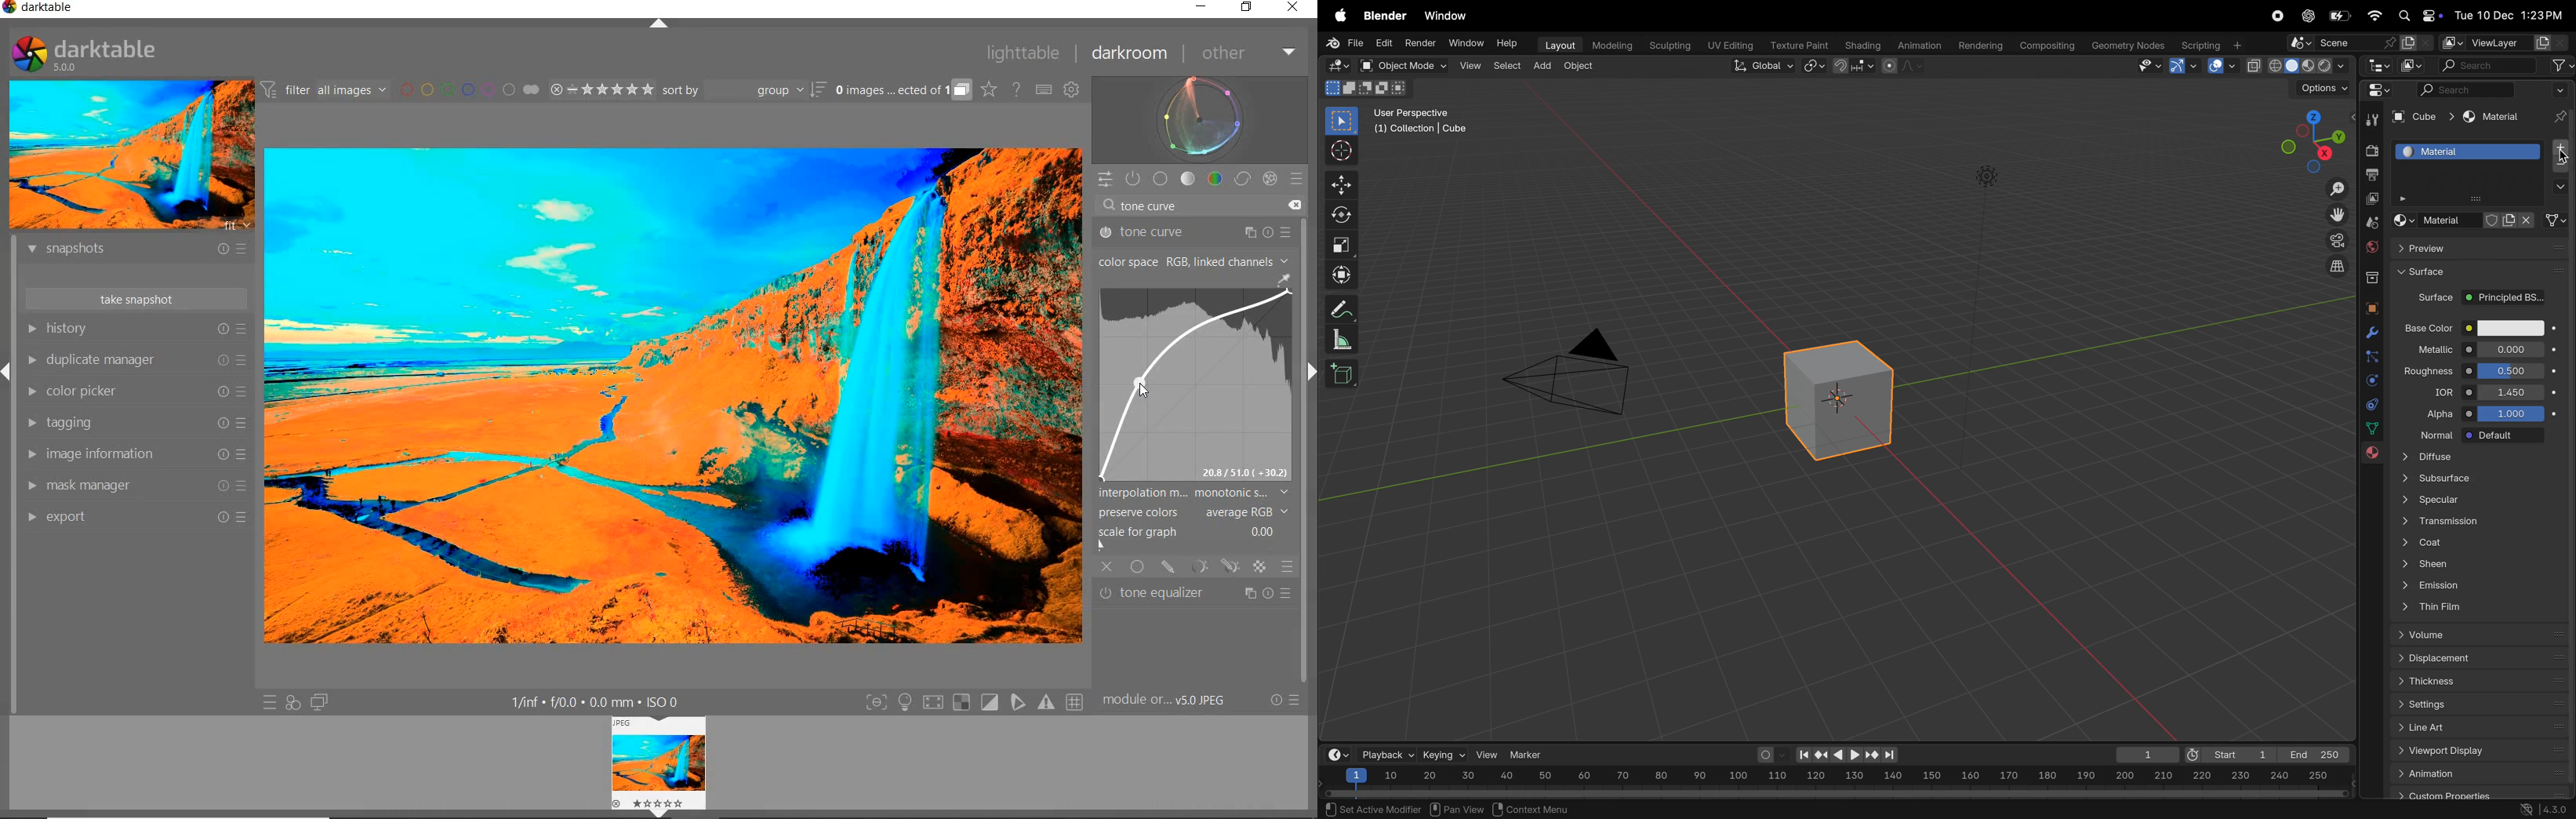 The height and width of the screenshot is (840, 2576). I want to click on coat, so click(2459, 542).